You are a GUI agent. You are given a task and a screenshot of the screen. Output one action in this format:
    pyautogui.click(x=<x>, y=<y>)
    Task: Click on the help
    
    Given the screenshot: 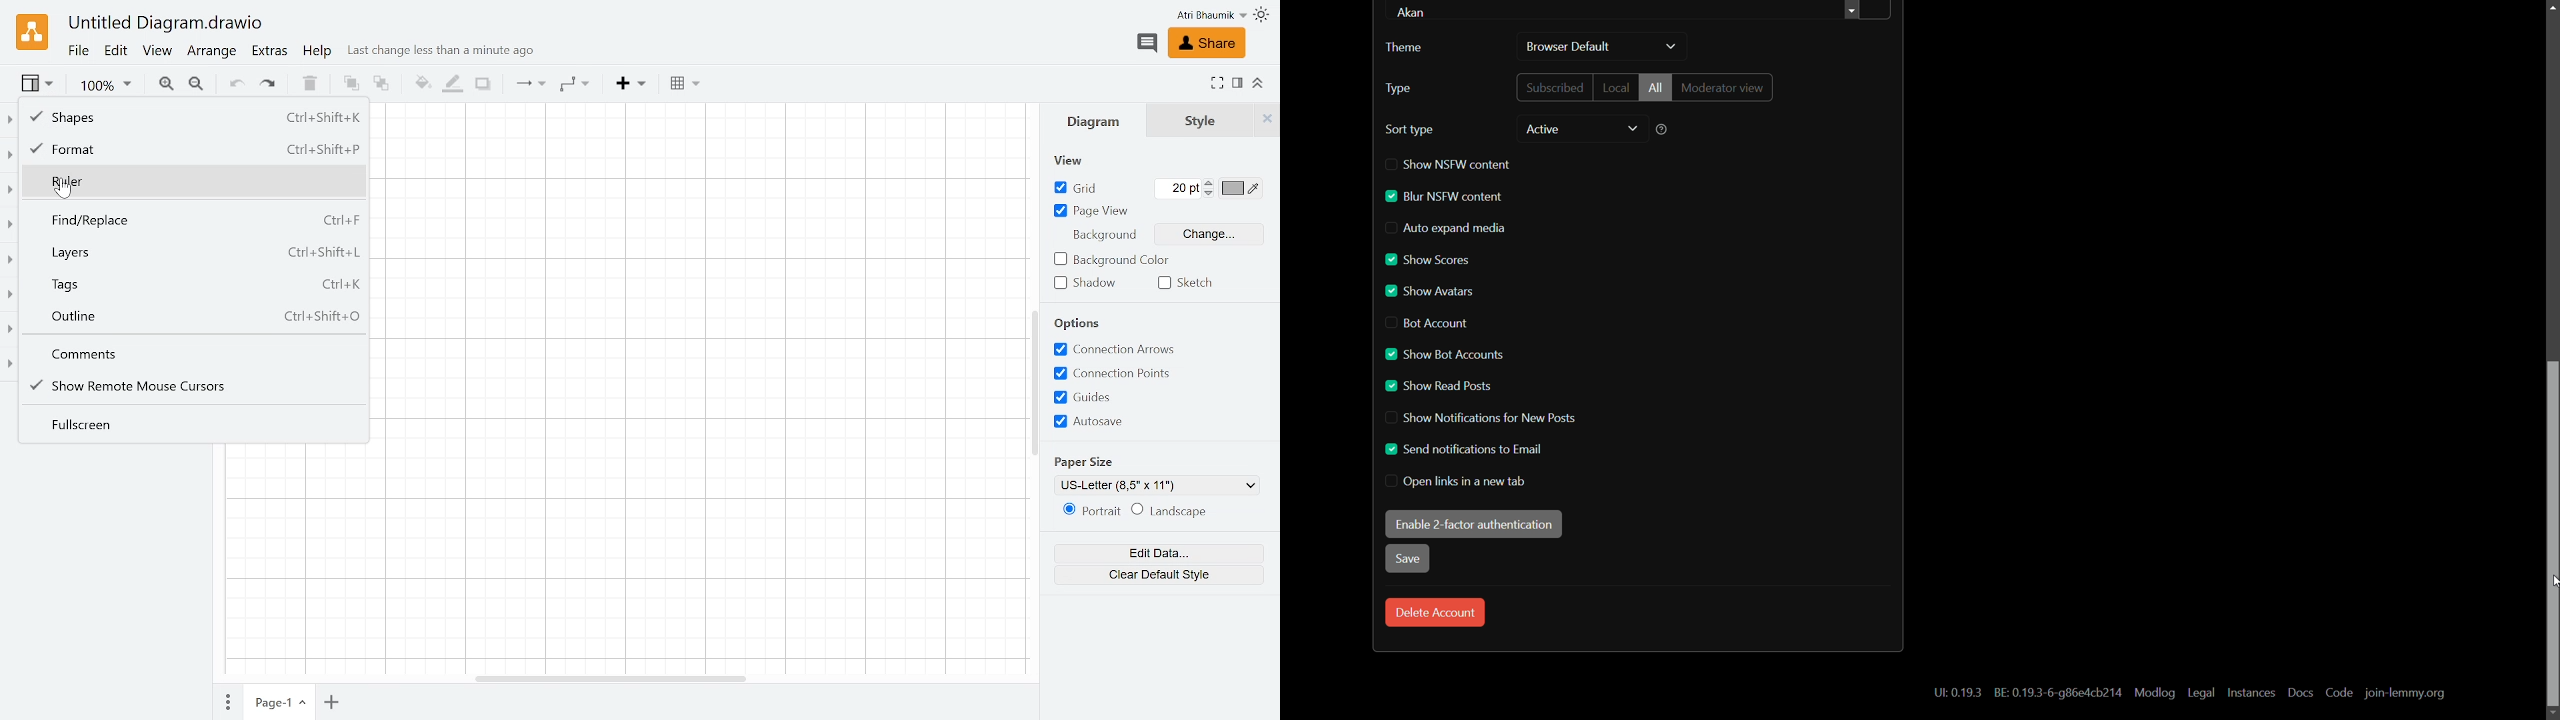 What is the action you would take?
    pyautogui.click(x=318, y=52)
    